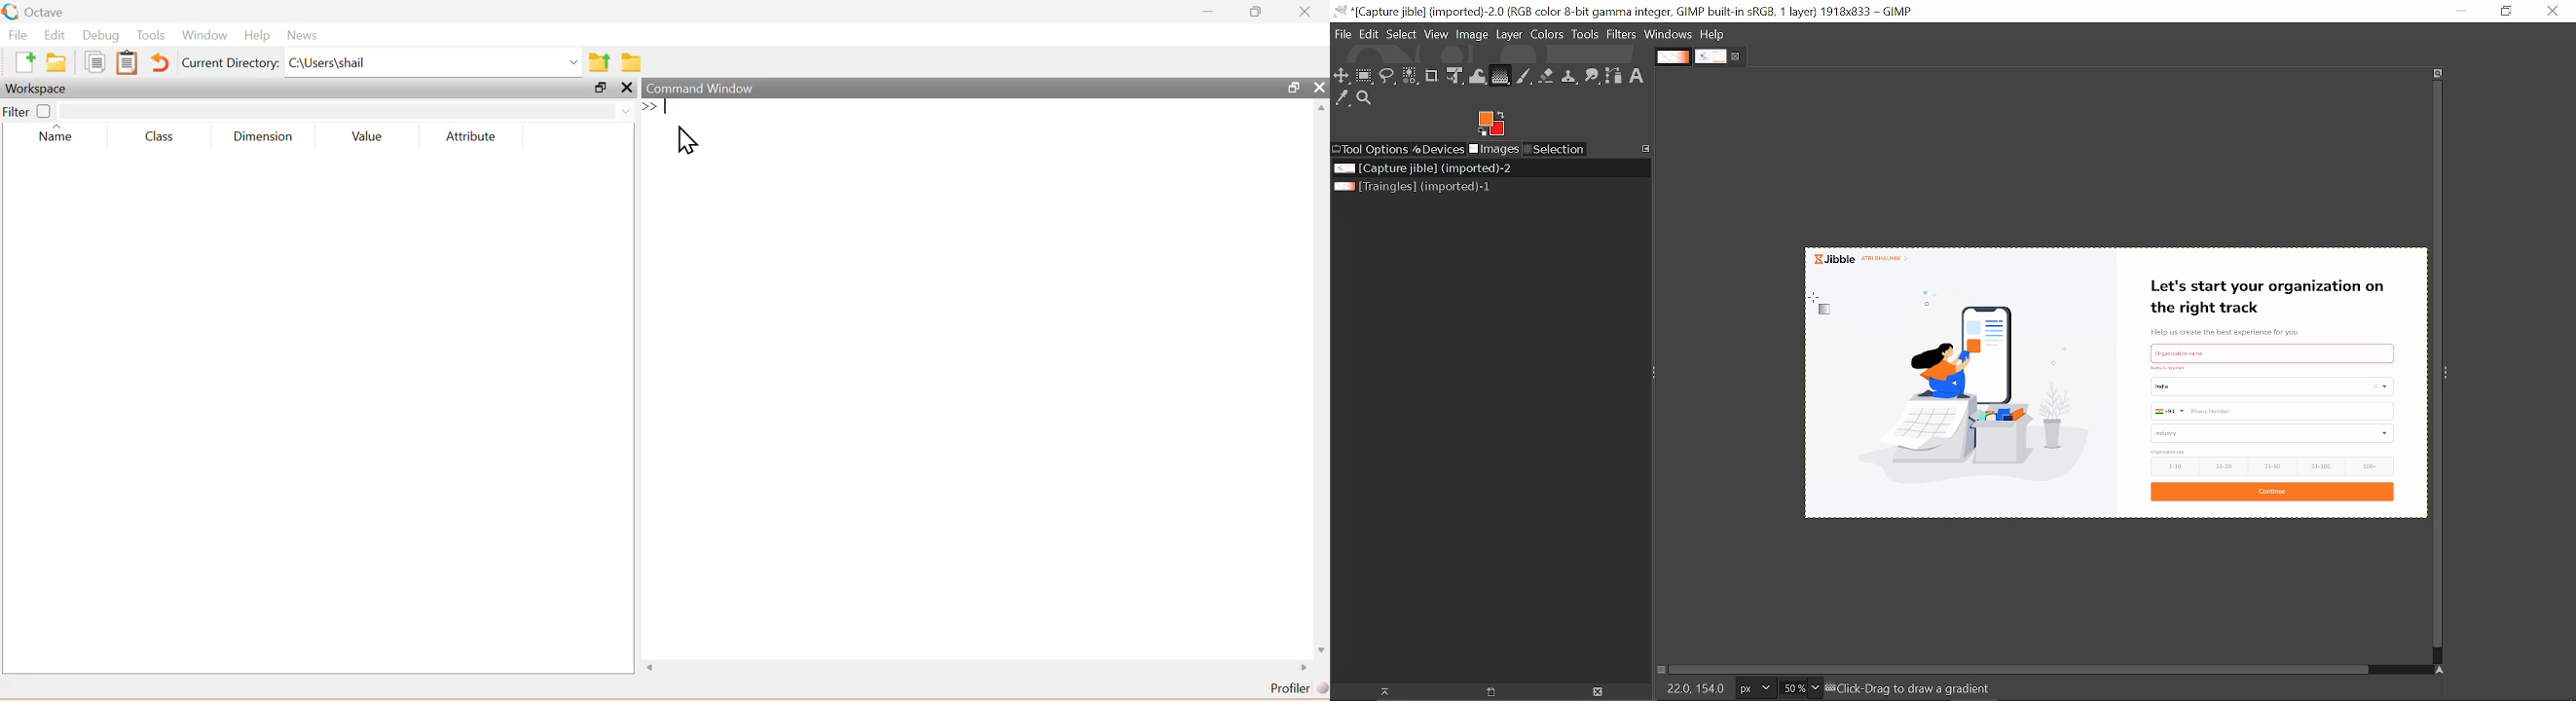 The height and width of the screenshot is (728, 2576). I want to click on Tools, so click(1587, 34).